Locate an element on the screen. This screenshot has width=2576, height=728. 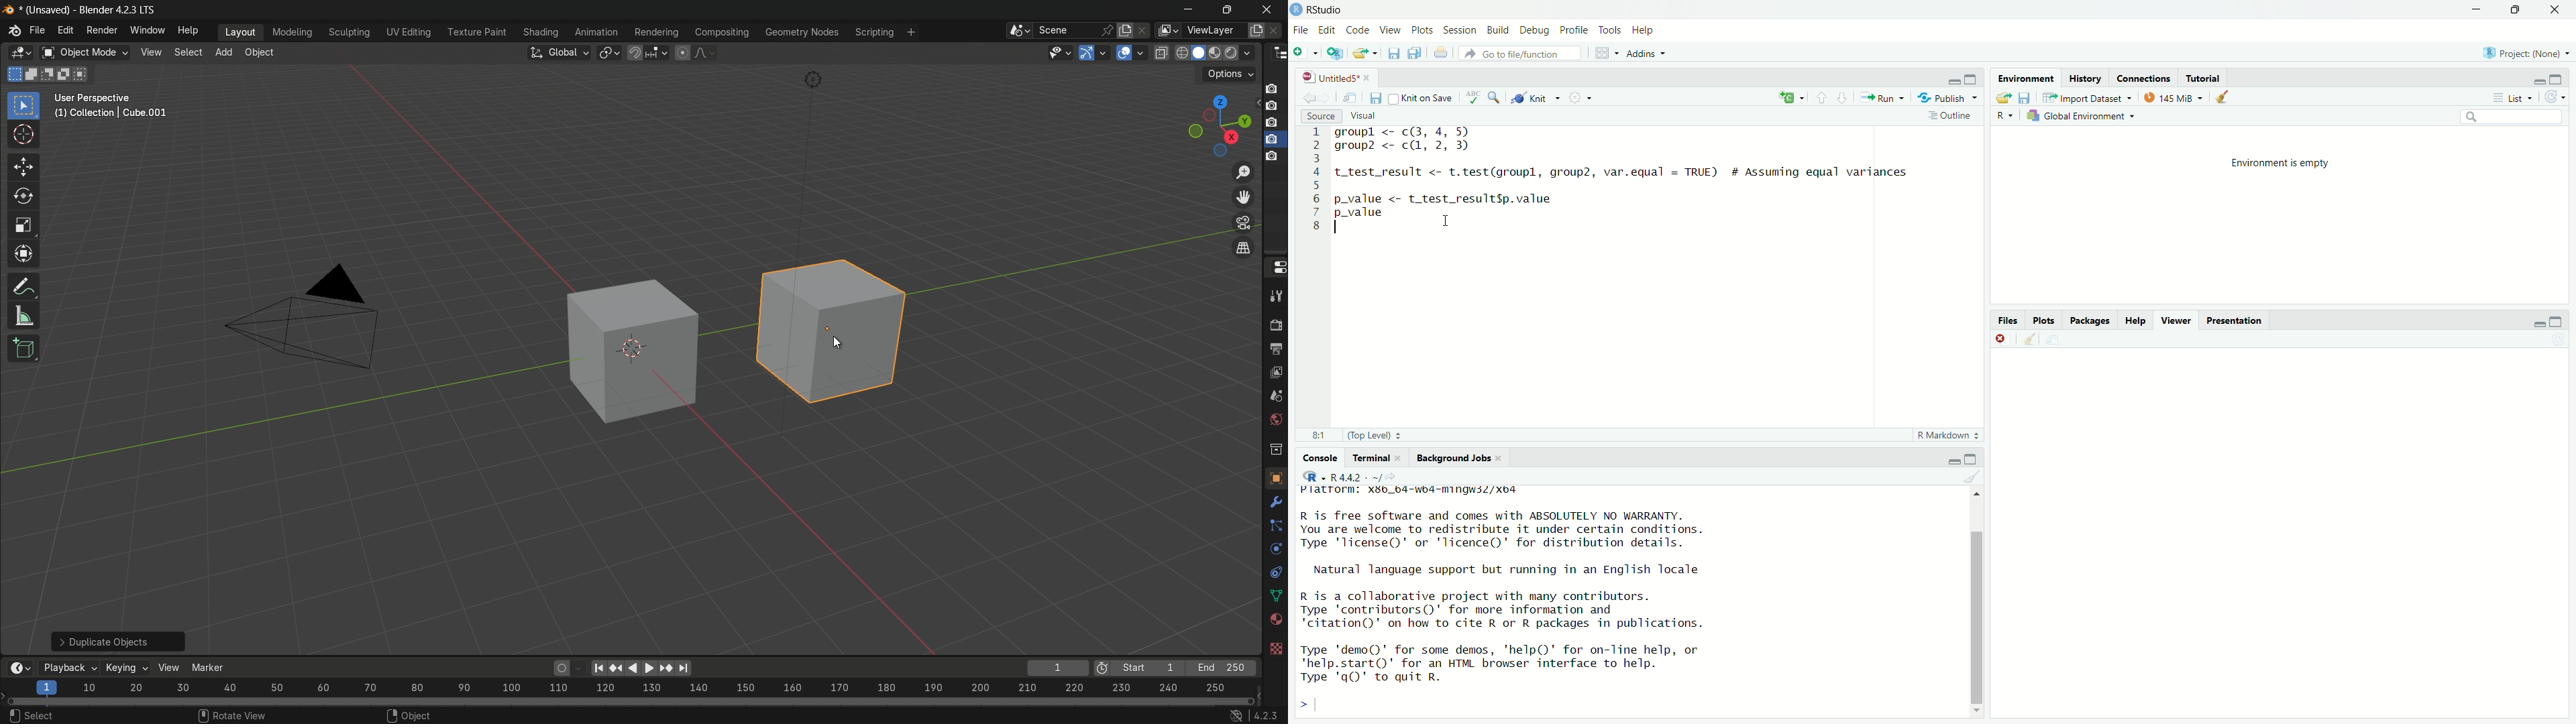
“3, Publish is located at coordinates (1942, 96).